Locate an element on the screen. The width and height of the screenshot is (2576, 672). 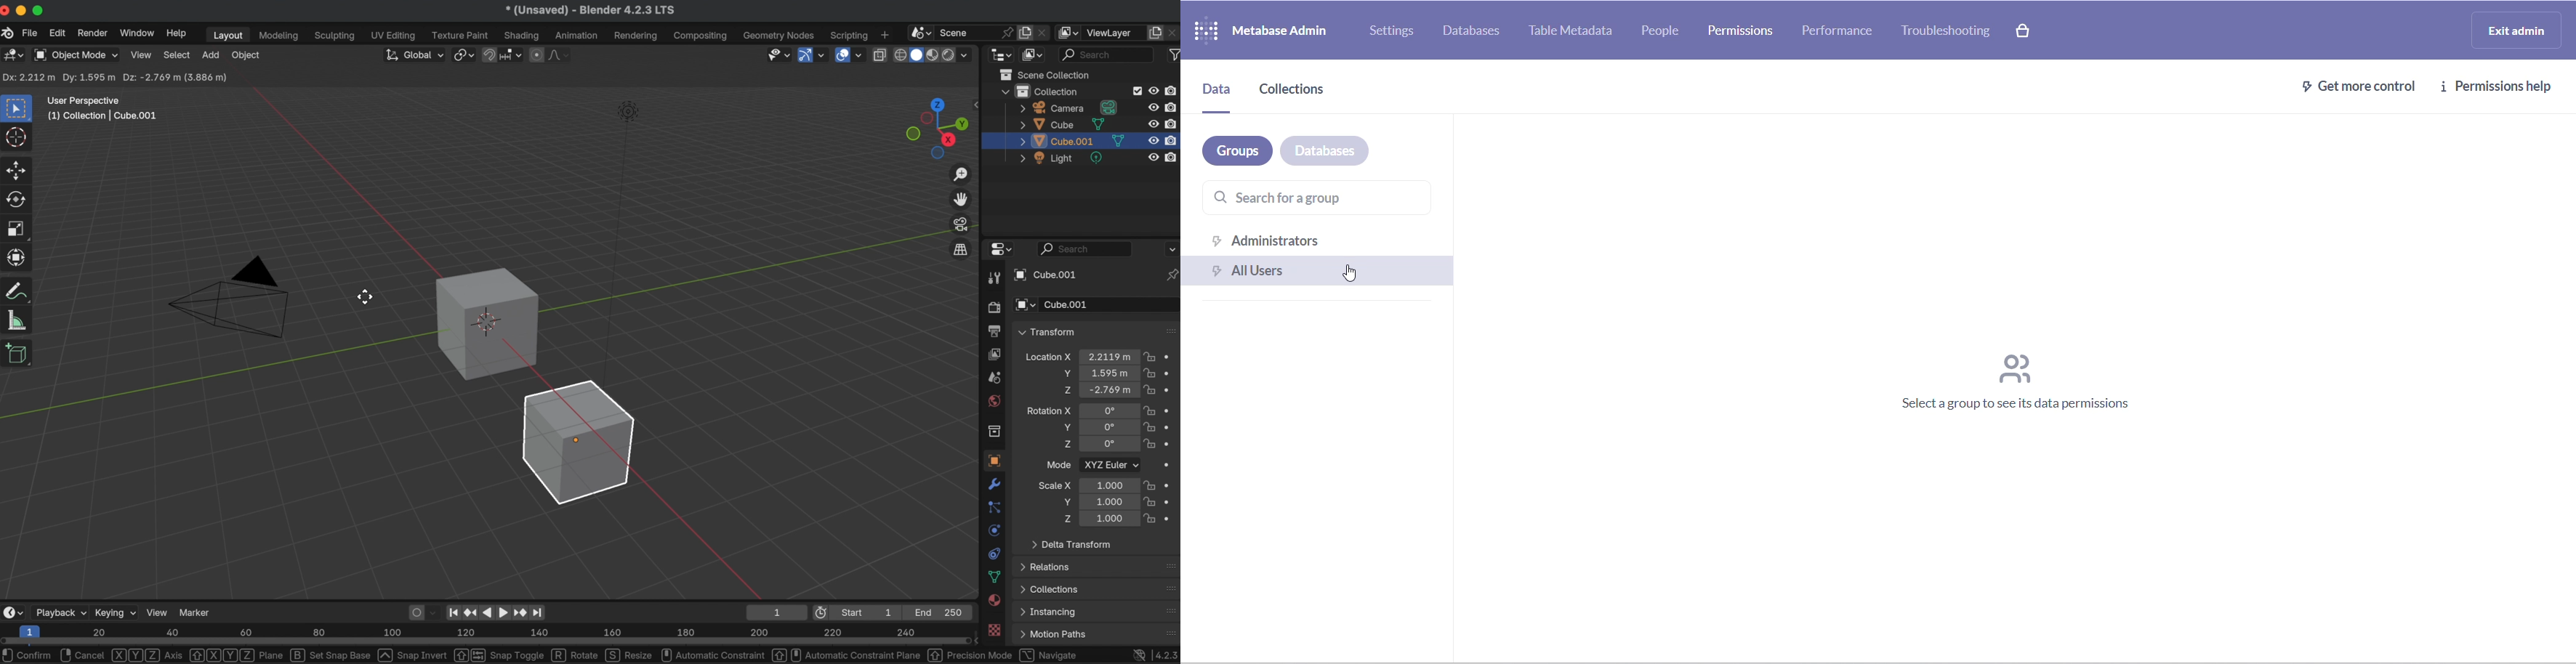
rotation Y is located at coordinates (1066, 427).